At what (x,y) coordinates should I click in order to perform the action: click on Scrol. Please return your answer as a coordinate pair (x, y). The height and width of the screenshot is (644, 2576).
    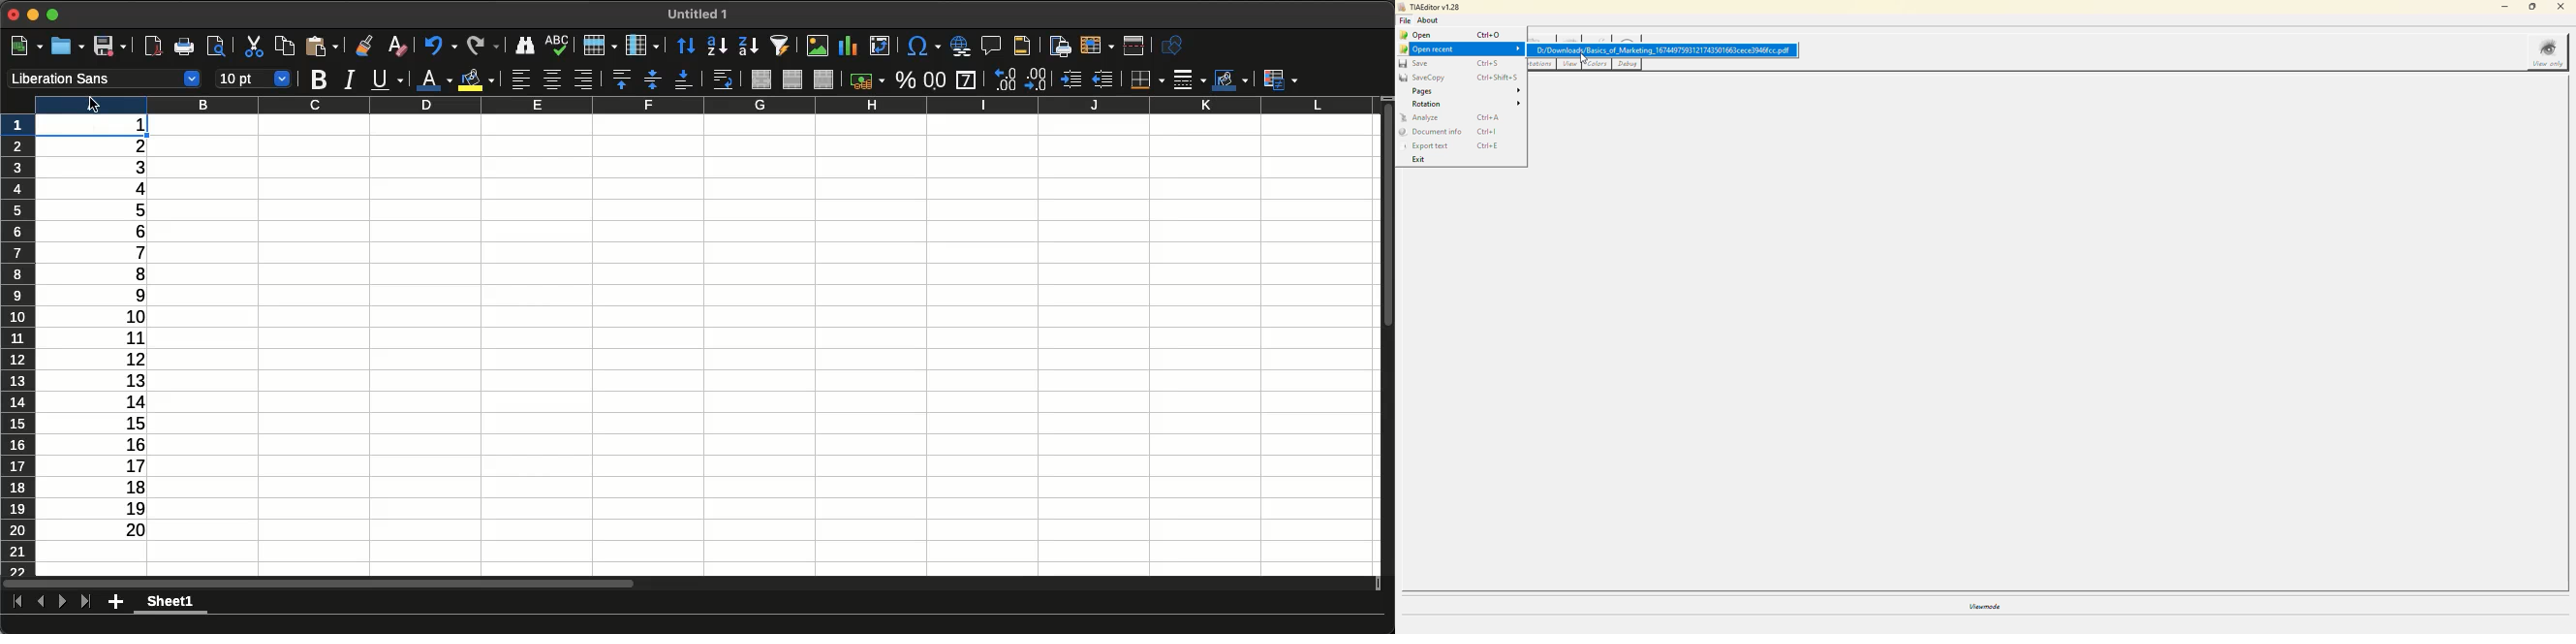
    Looking at the image, I should click on (319, 585).